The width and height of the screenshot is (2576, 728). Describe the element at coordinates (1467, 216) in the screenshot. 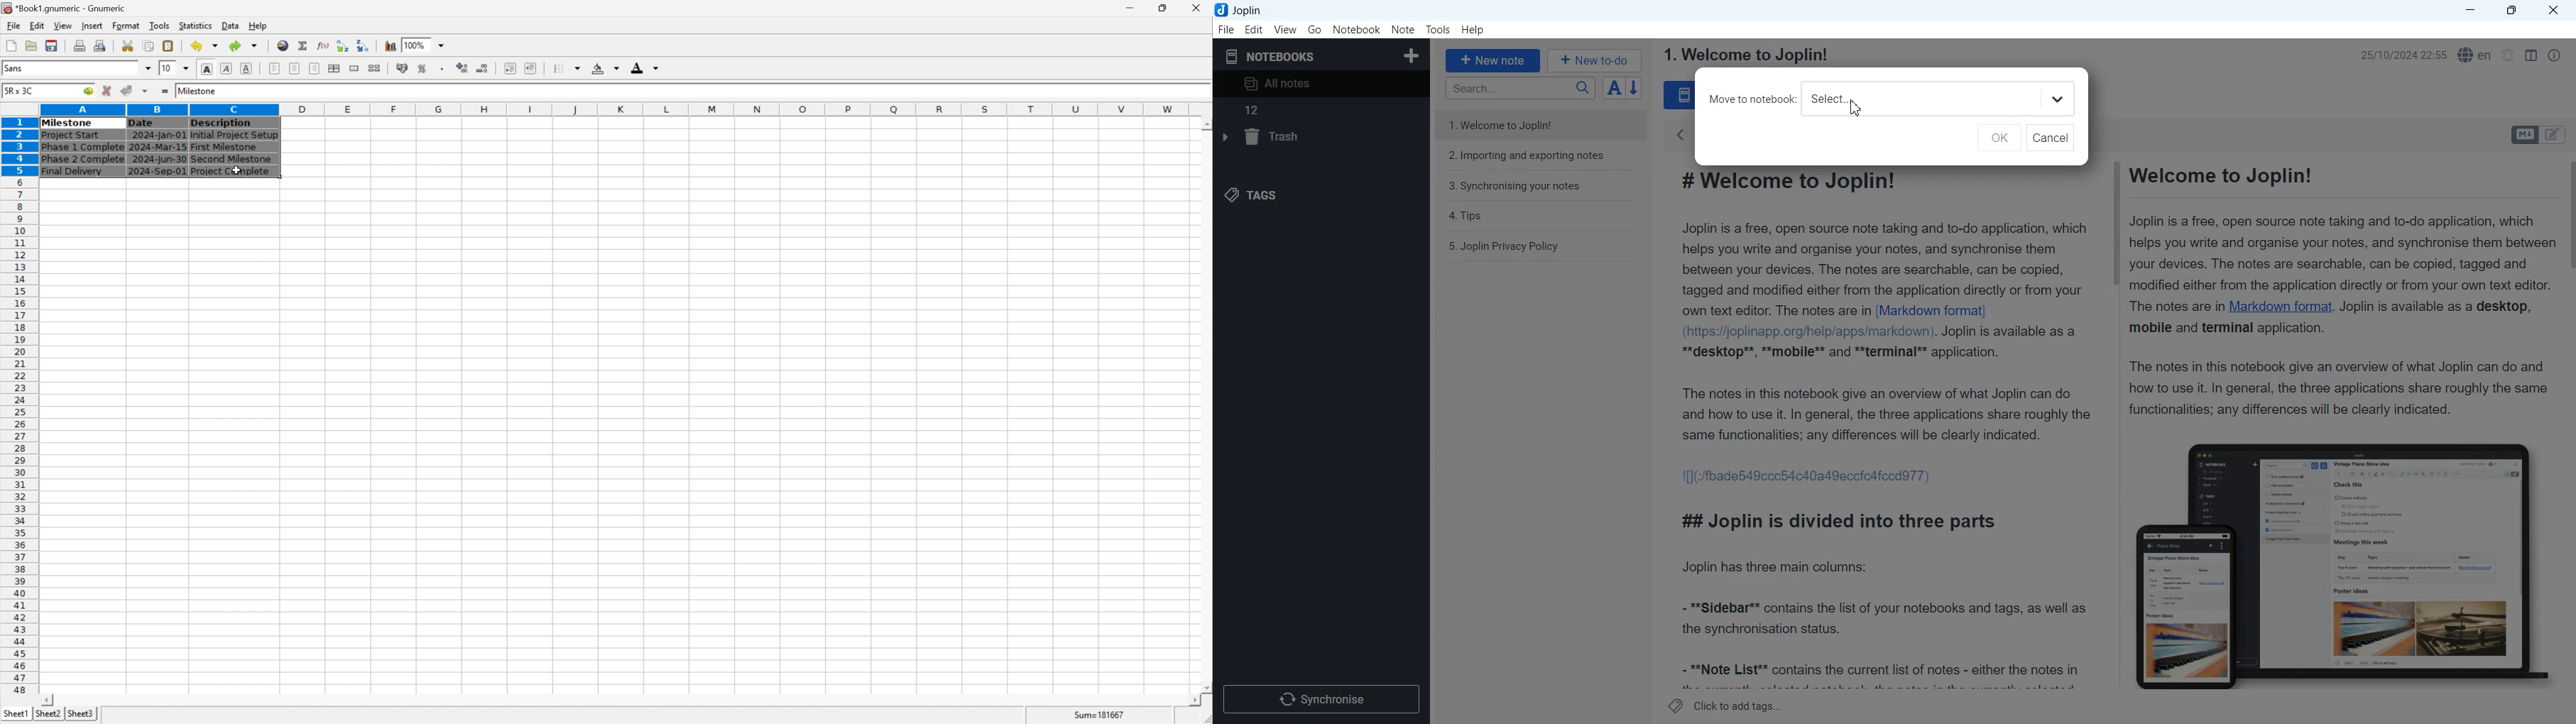

I see `4. Tips` at that location.